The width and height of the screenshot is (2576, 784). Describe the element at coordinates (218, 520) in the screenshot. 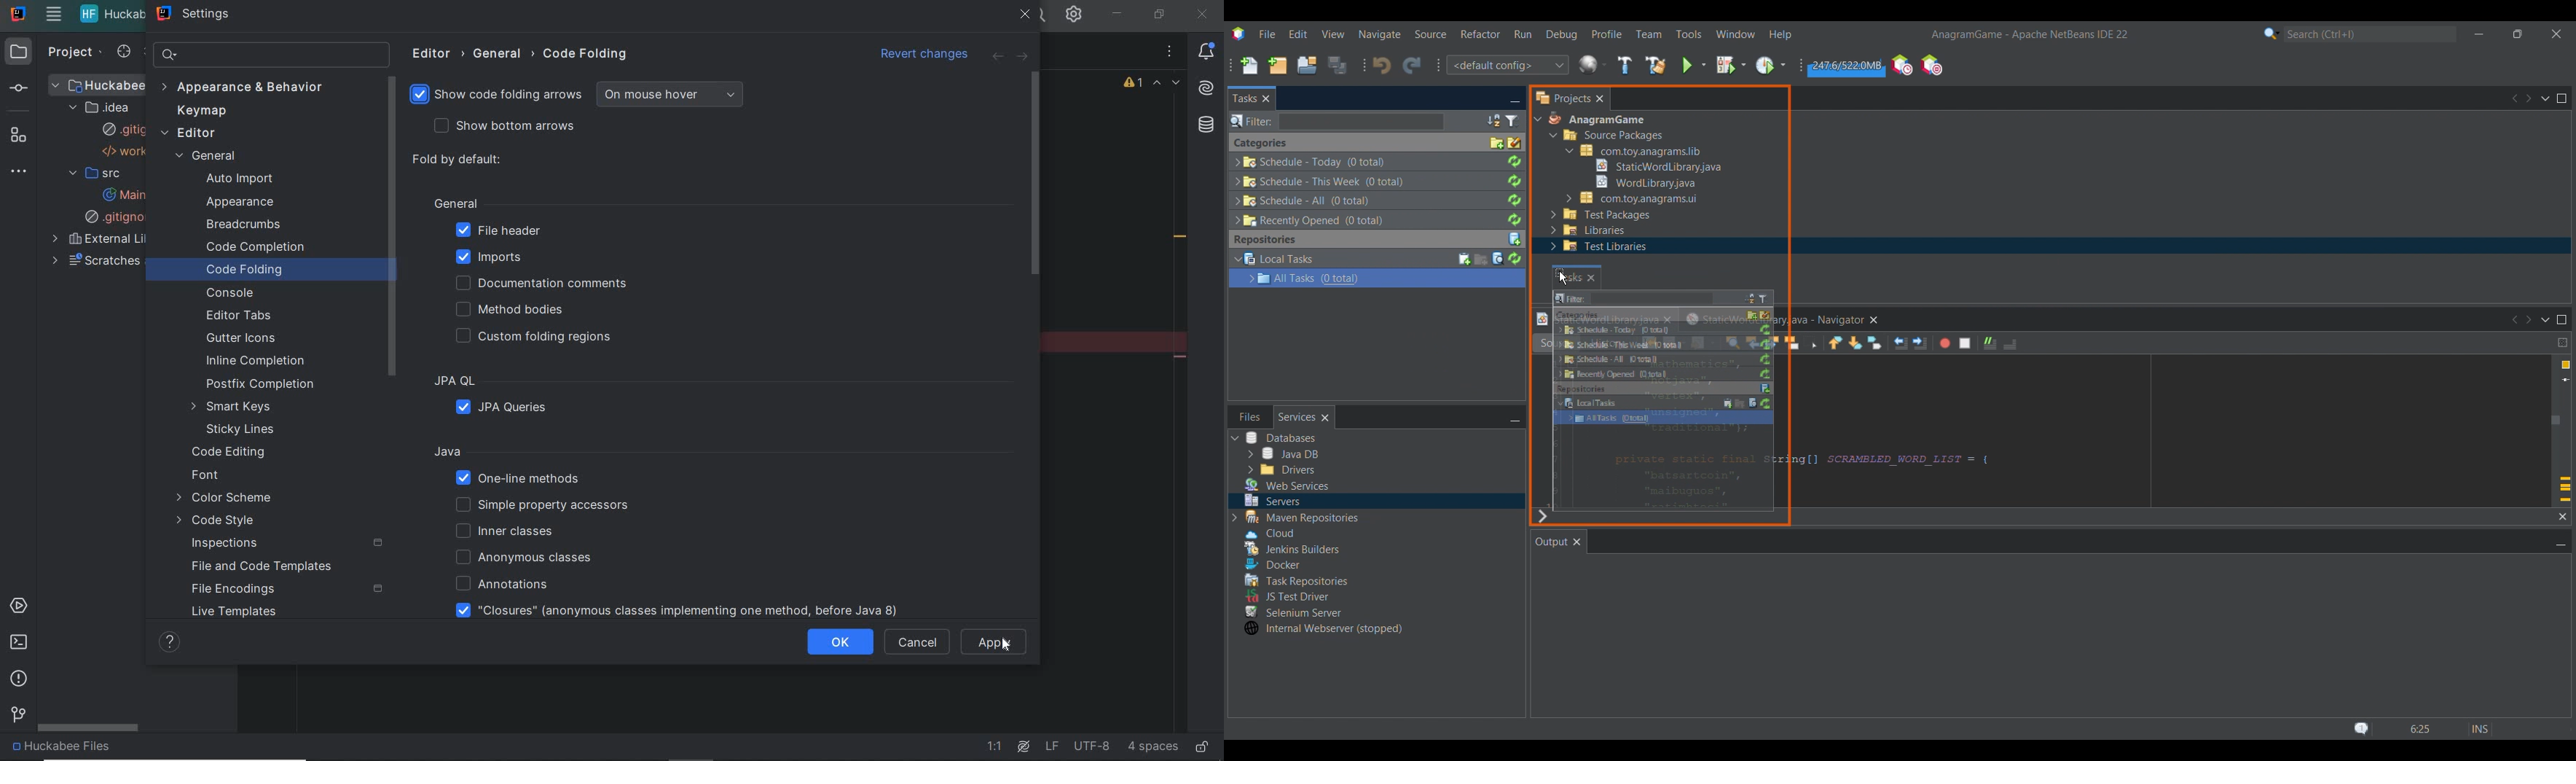

I see `code style` at that location.